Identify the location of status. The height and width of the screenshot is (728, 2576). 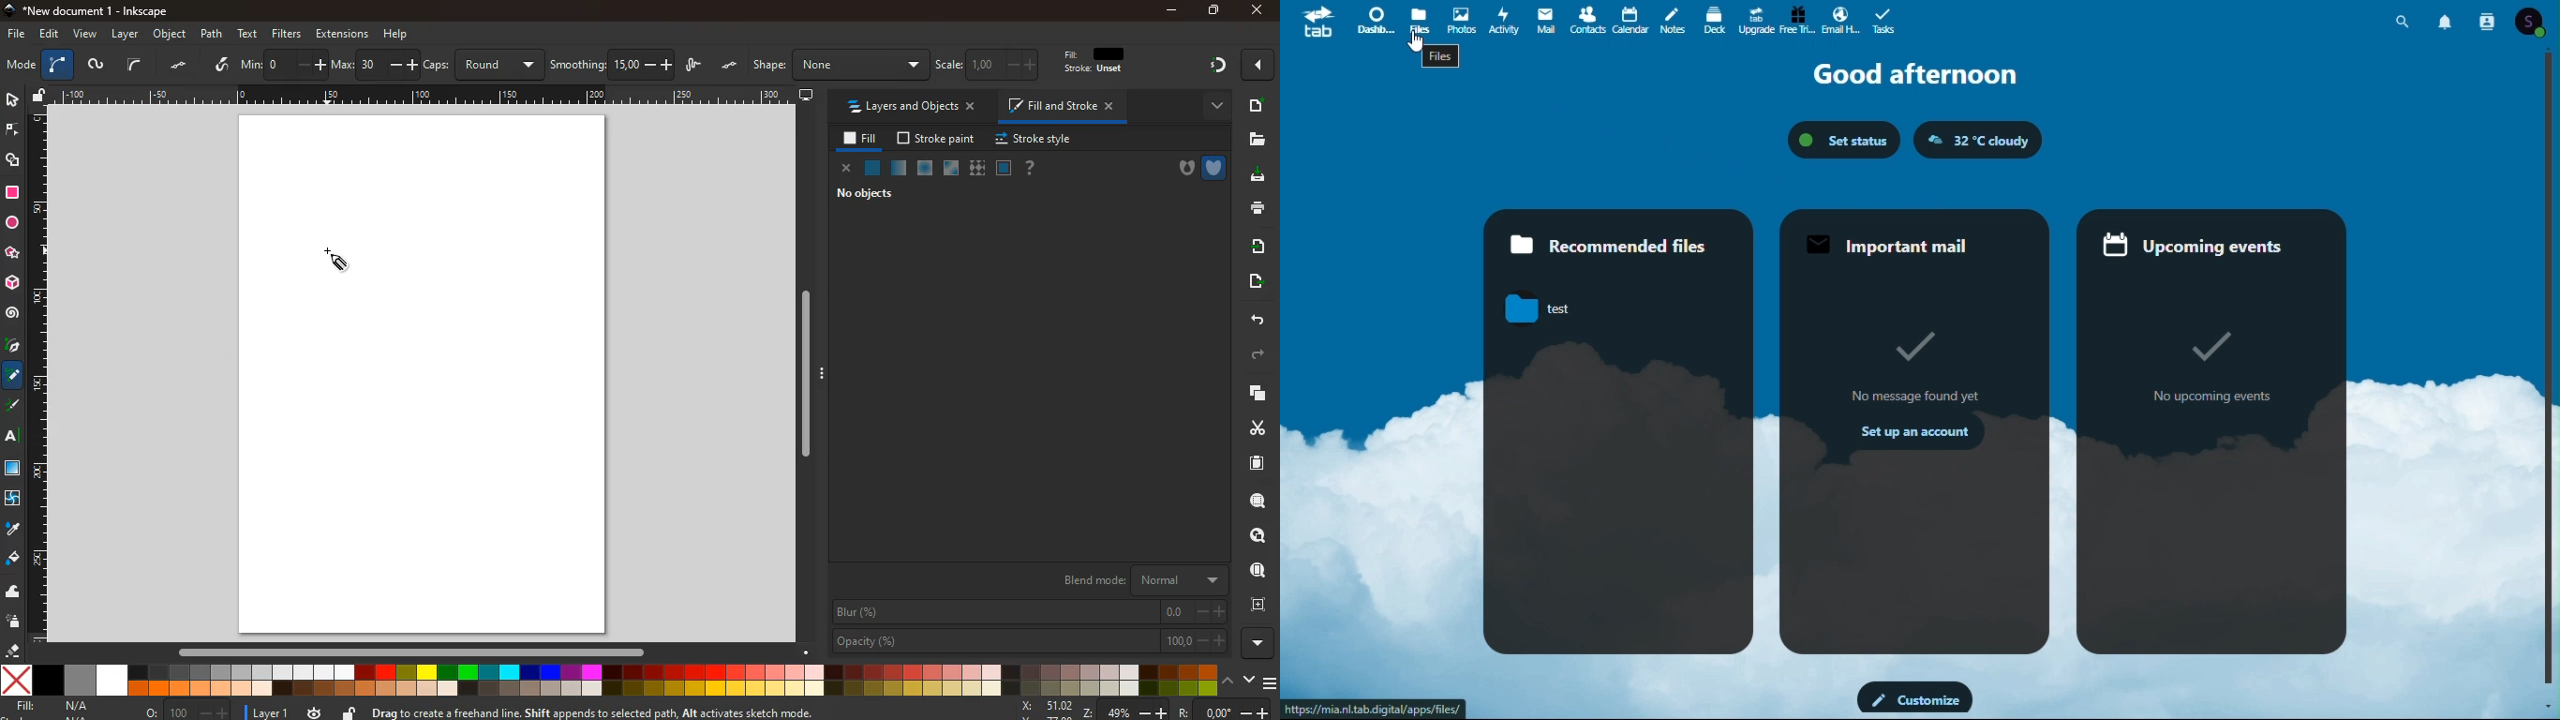
(1847, 140).